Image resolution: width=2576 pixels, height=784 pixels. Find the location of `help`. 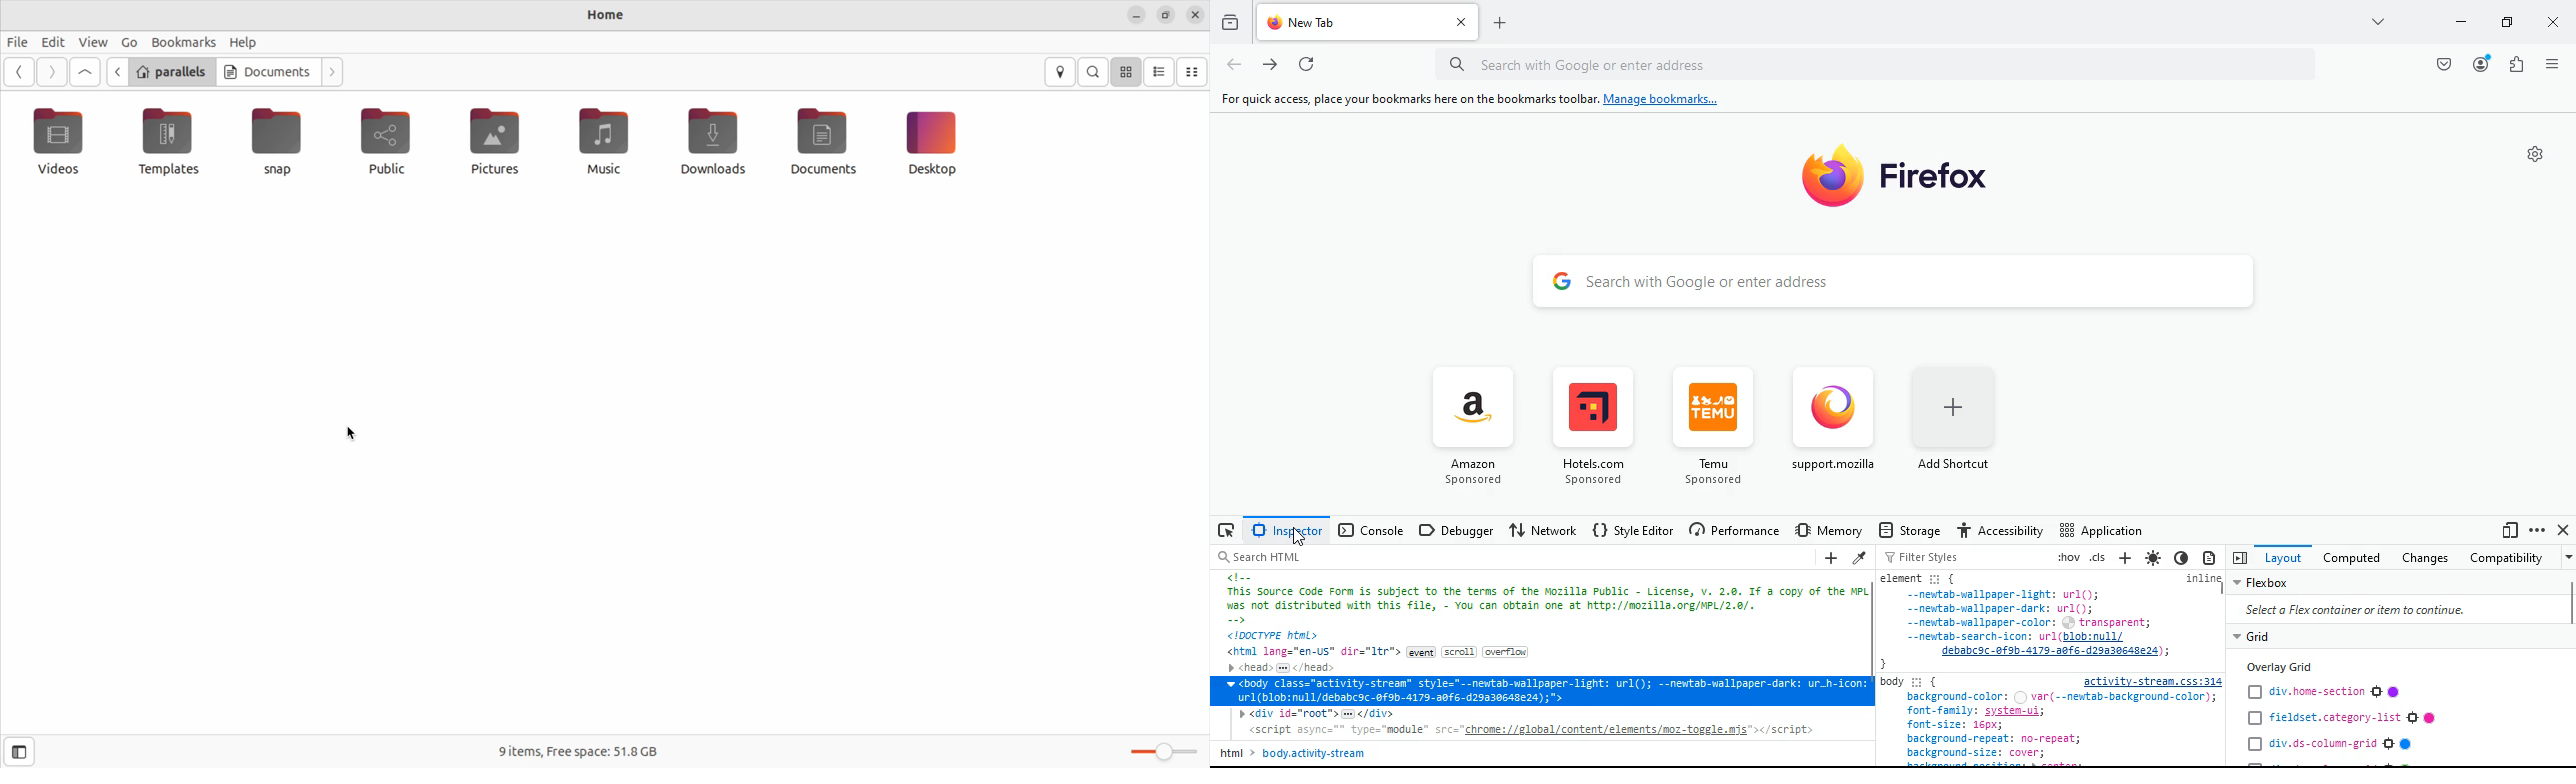

help is located at coordinates (245, 42).